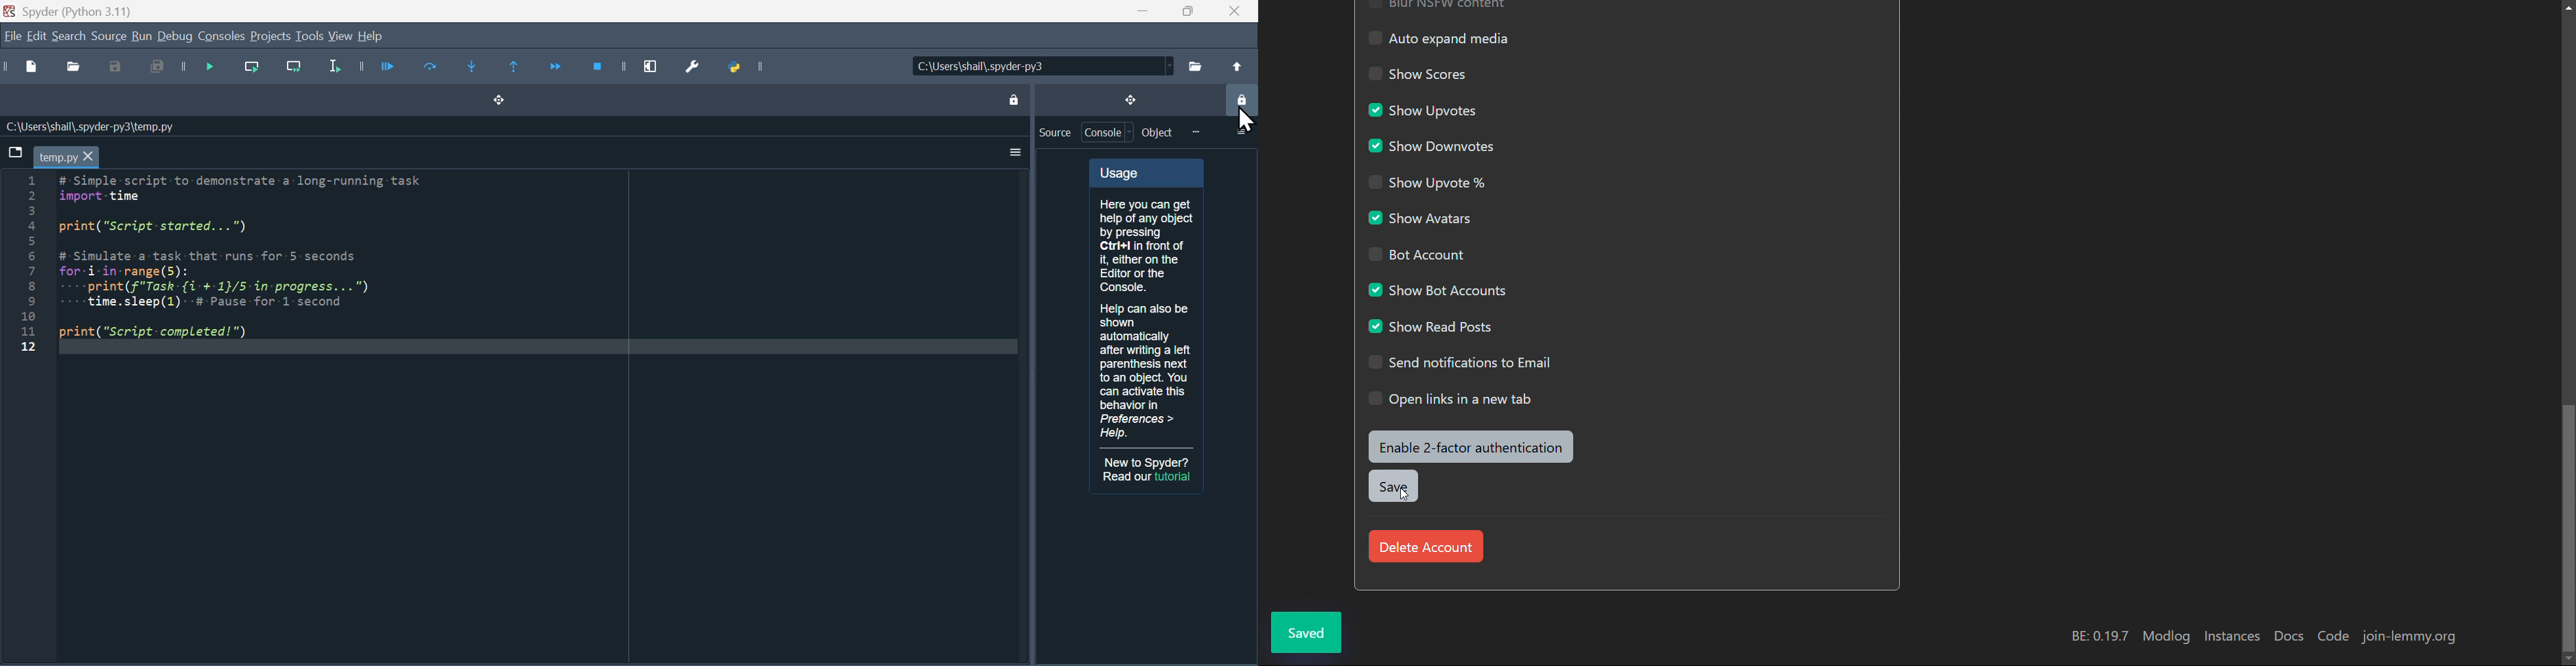 The image size is (2576, 672). I want to click on Run selection, so click(332, 69).